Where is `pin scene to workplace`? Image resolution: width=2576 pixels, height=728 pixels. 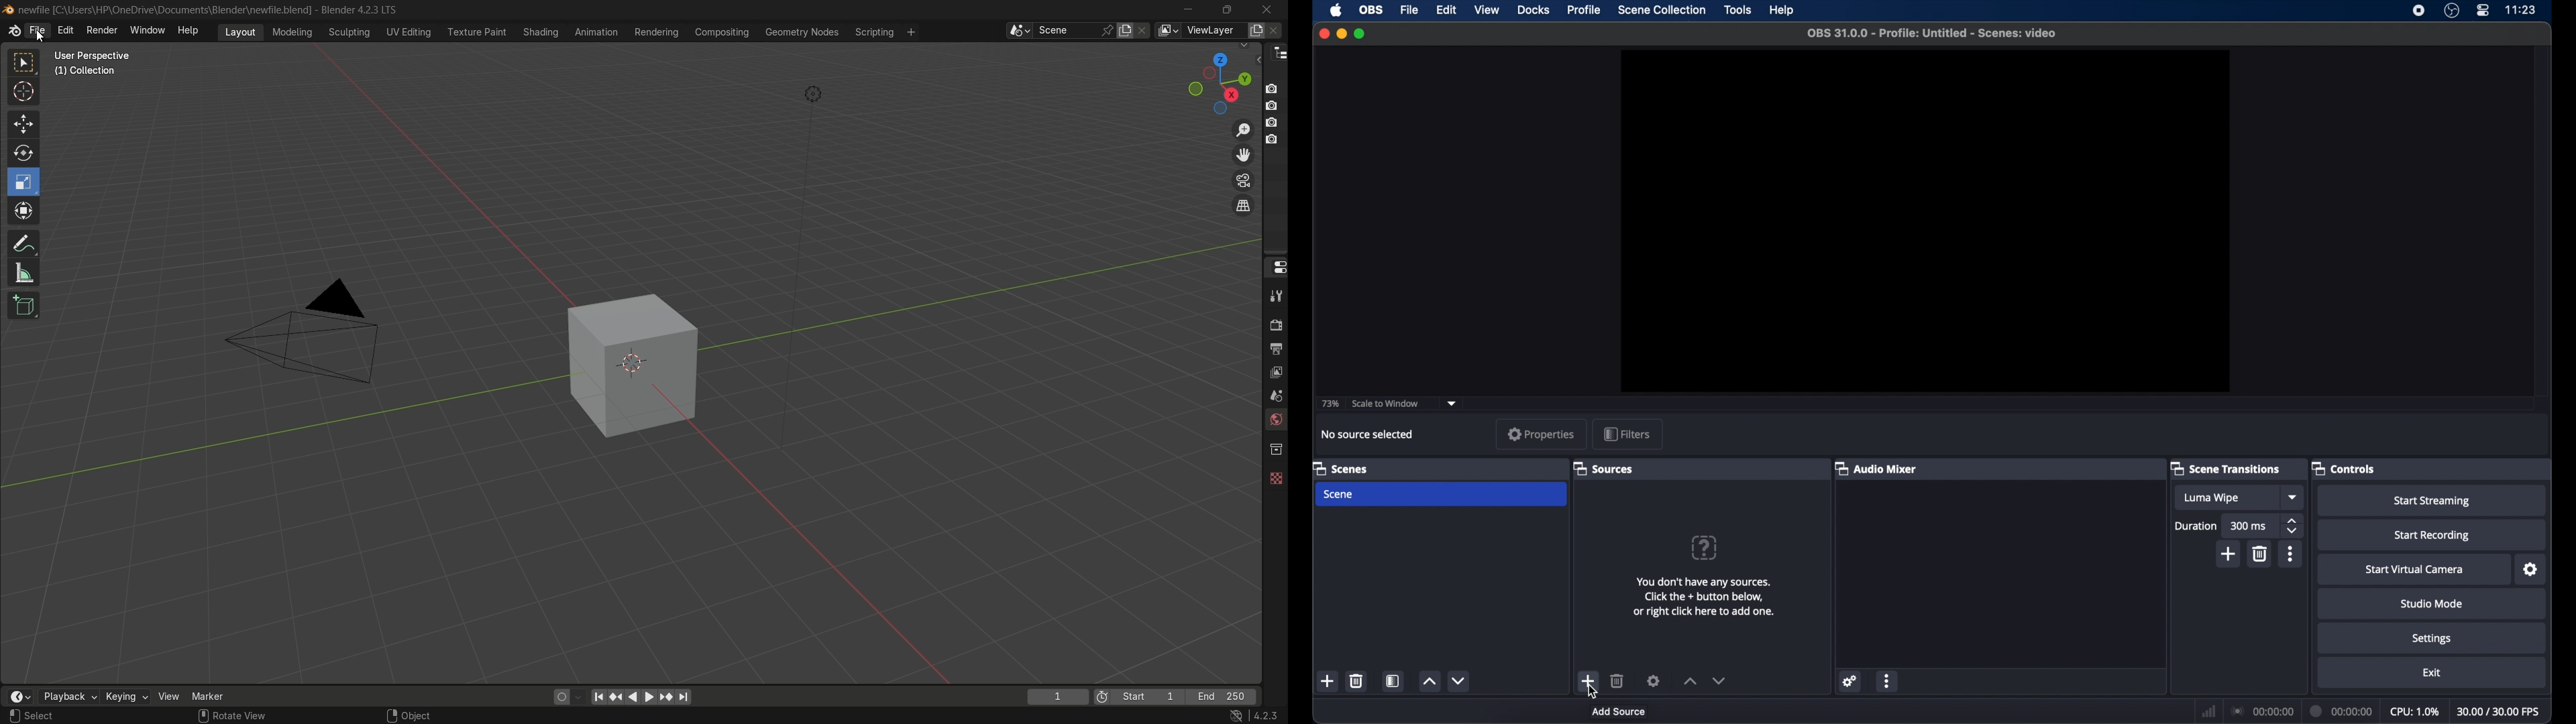 pin scene to workplace is located at coordinates (1109, 30).